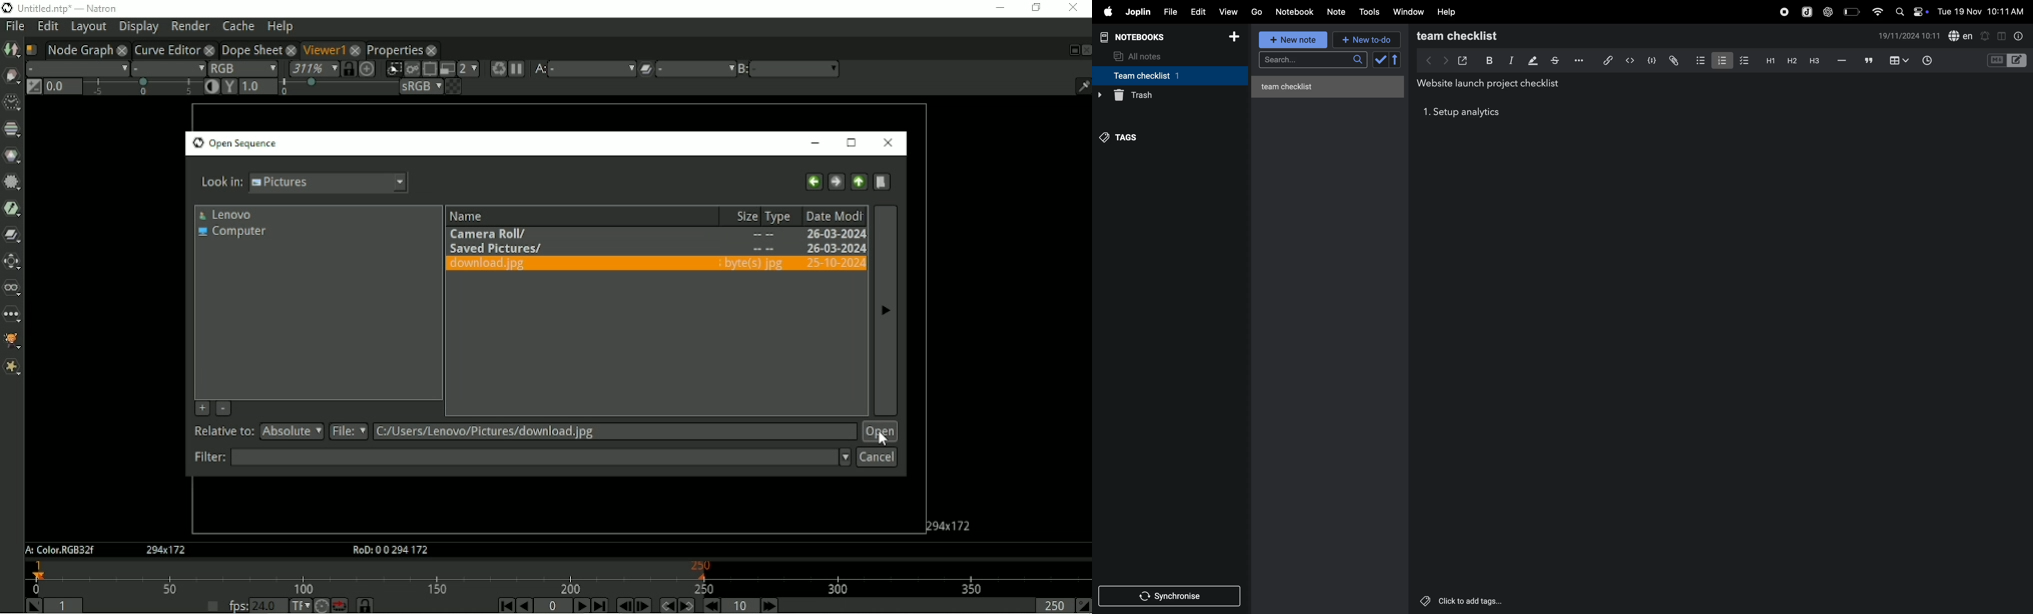  Describe the element at coordinates (1170, 11) in the screenshot. I see `file` at that location.